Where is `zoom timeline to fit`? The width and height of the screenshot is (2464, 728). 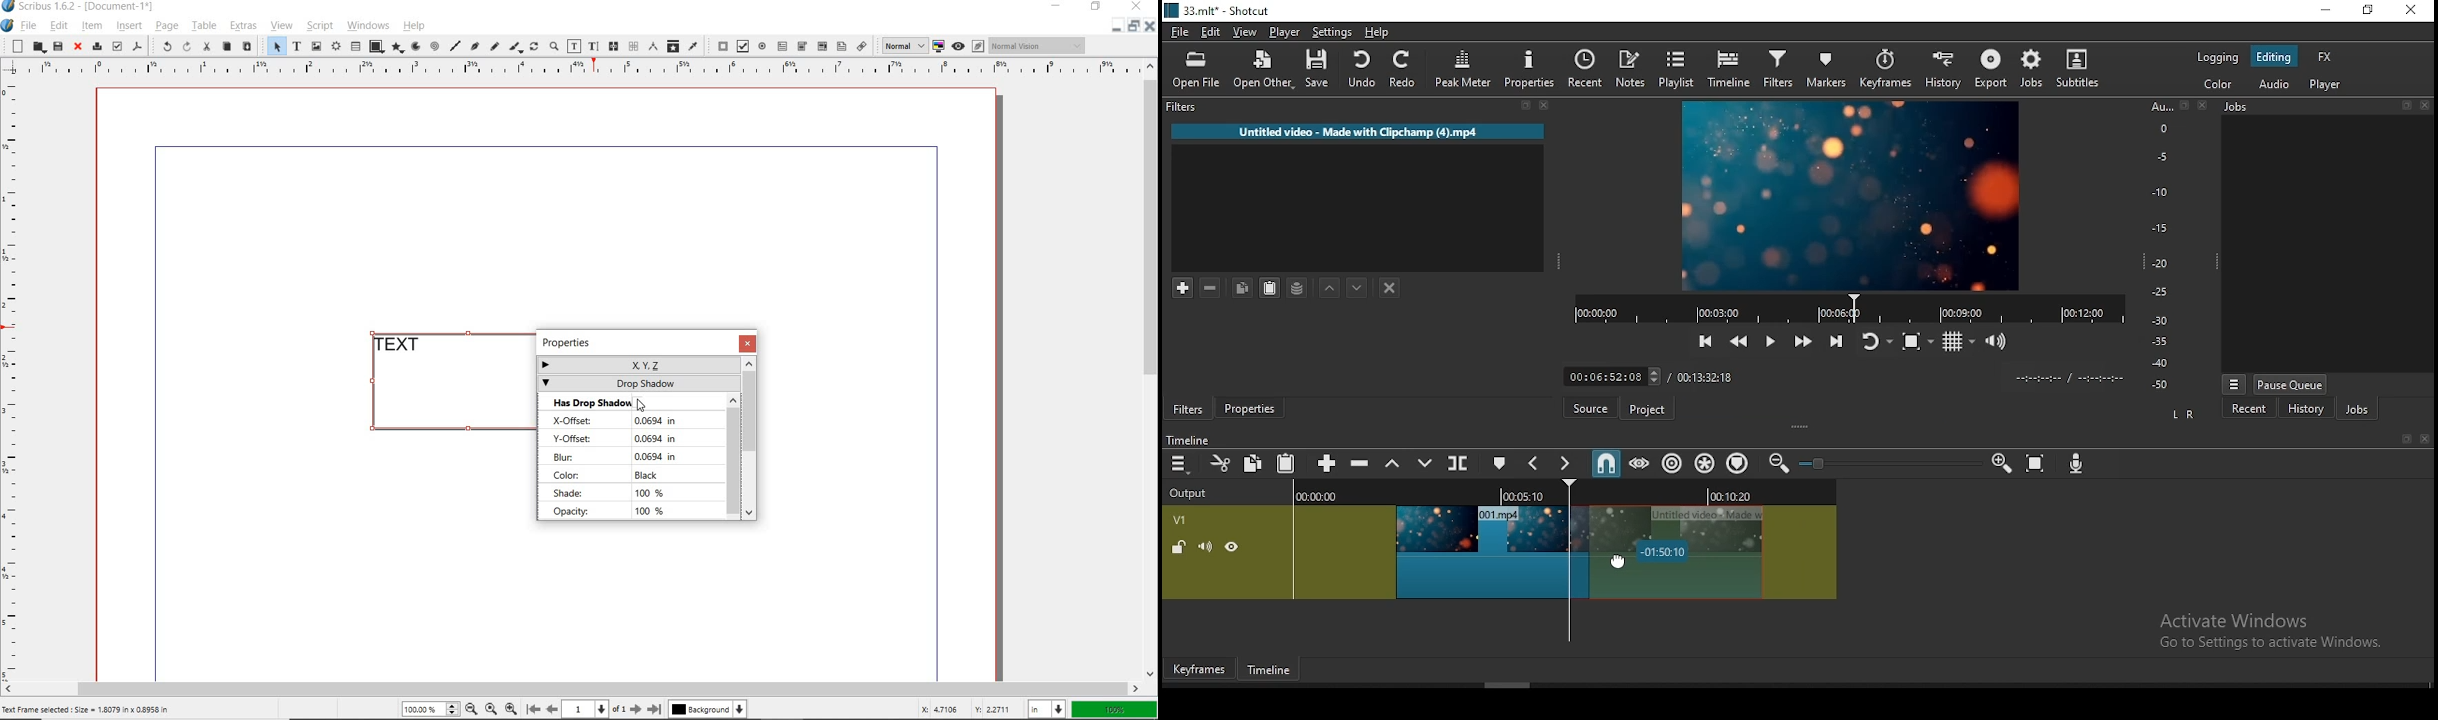 zoom timeline to fit is located at coordinates (2039, 464).